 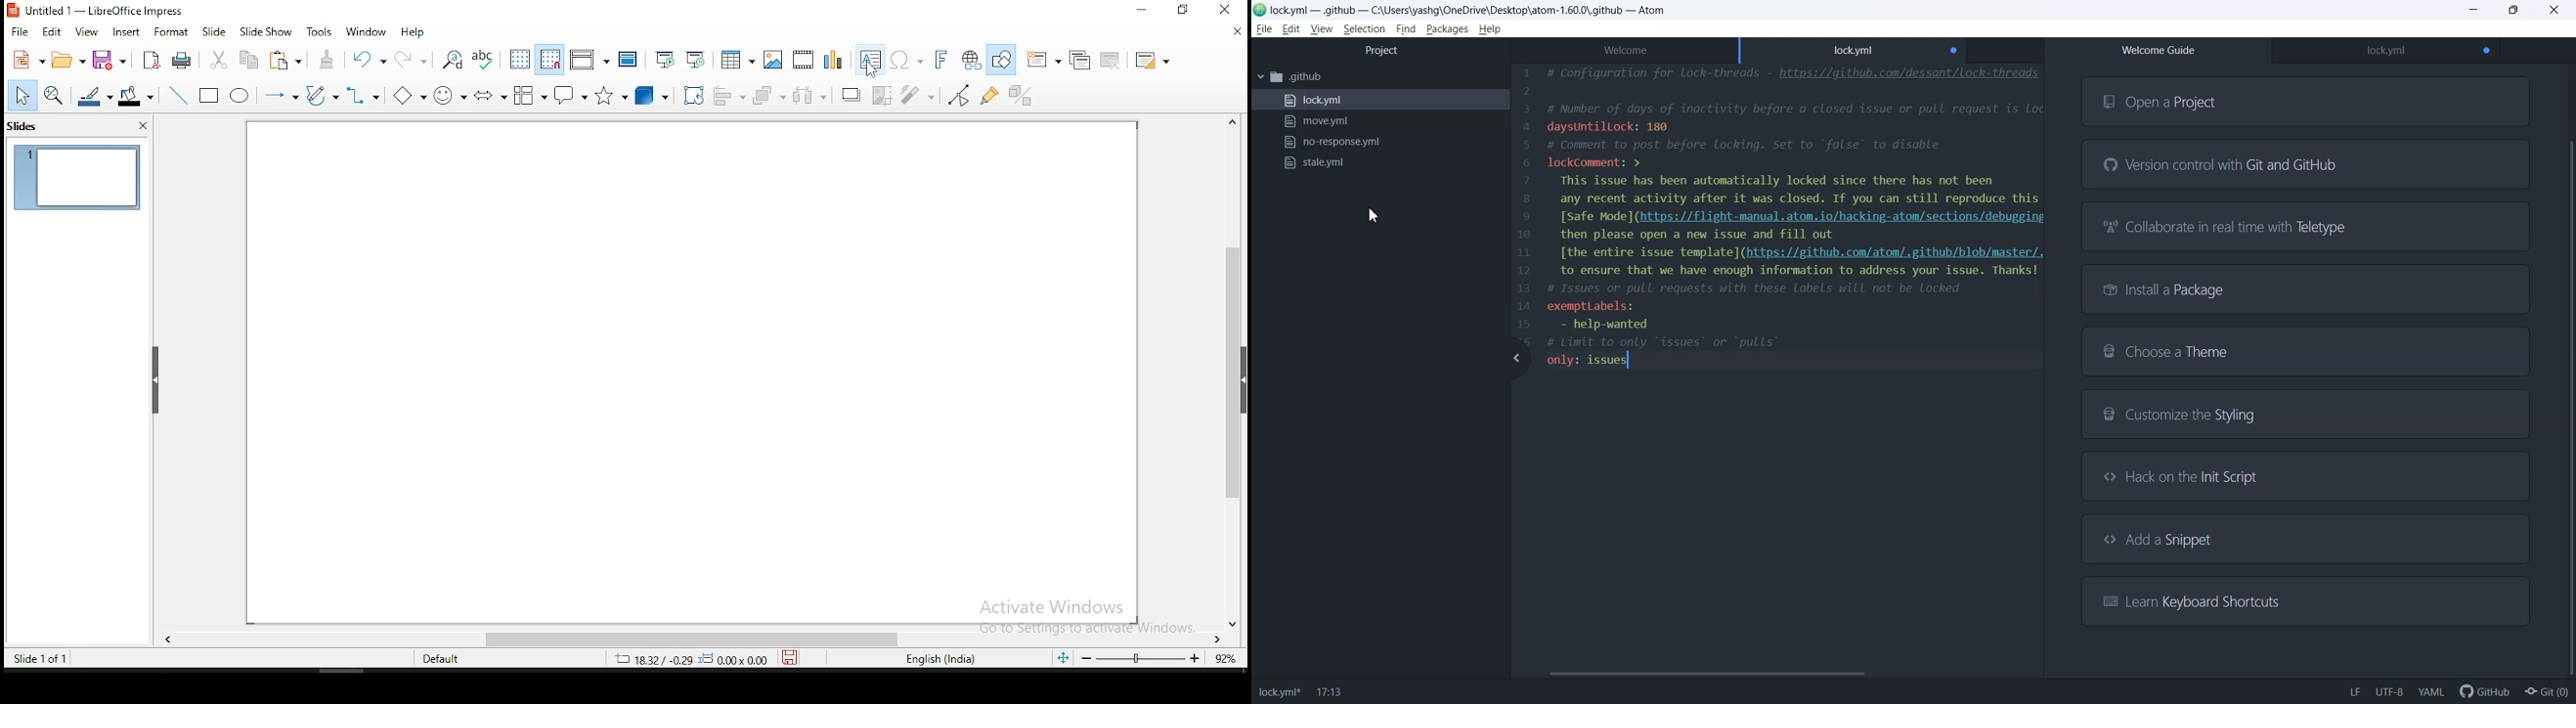 What do you see at coordinates (589, 59) in the screenshot?
I see `display views` at bounding box center [589, 59].